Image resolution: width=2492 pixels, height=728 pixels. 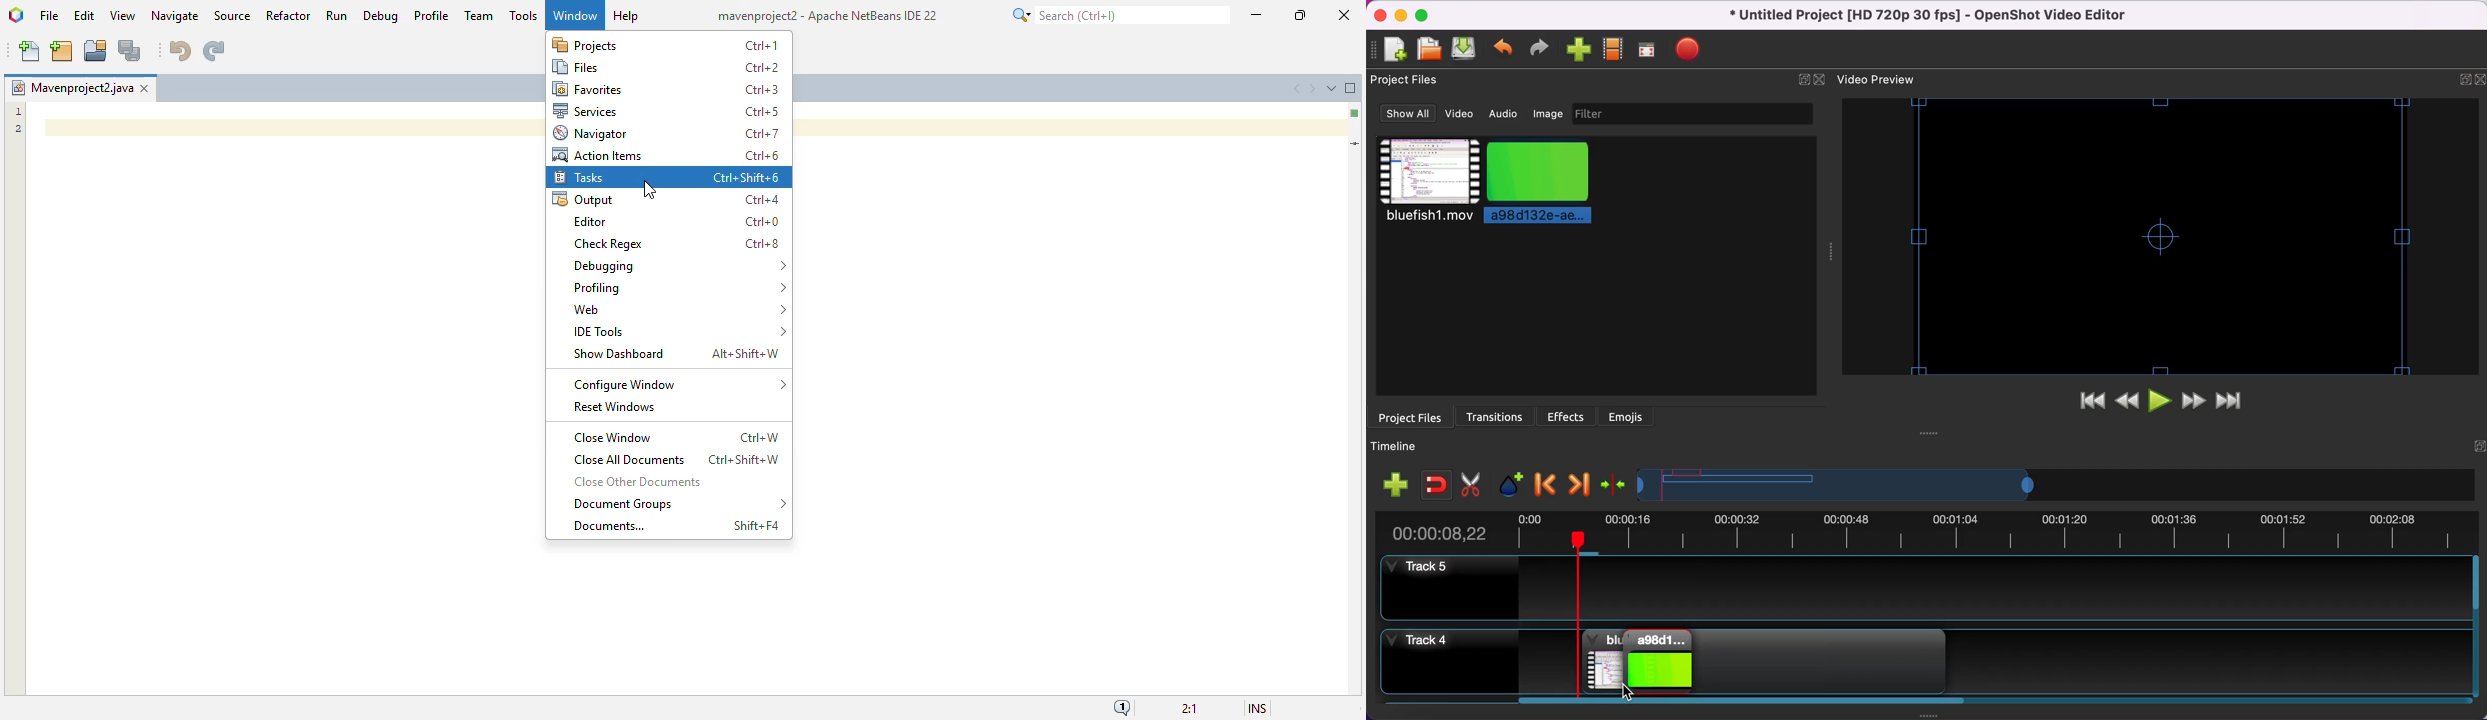 I want to click on duration, so click(x=1934, y=530).